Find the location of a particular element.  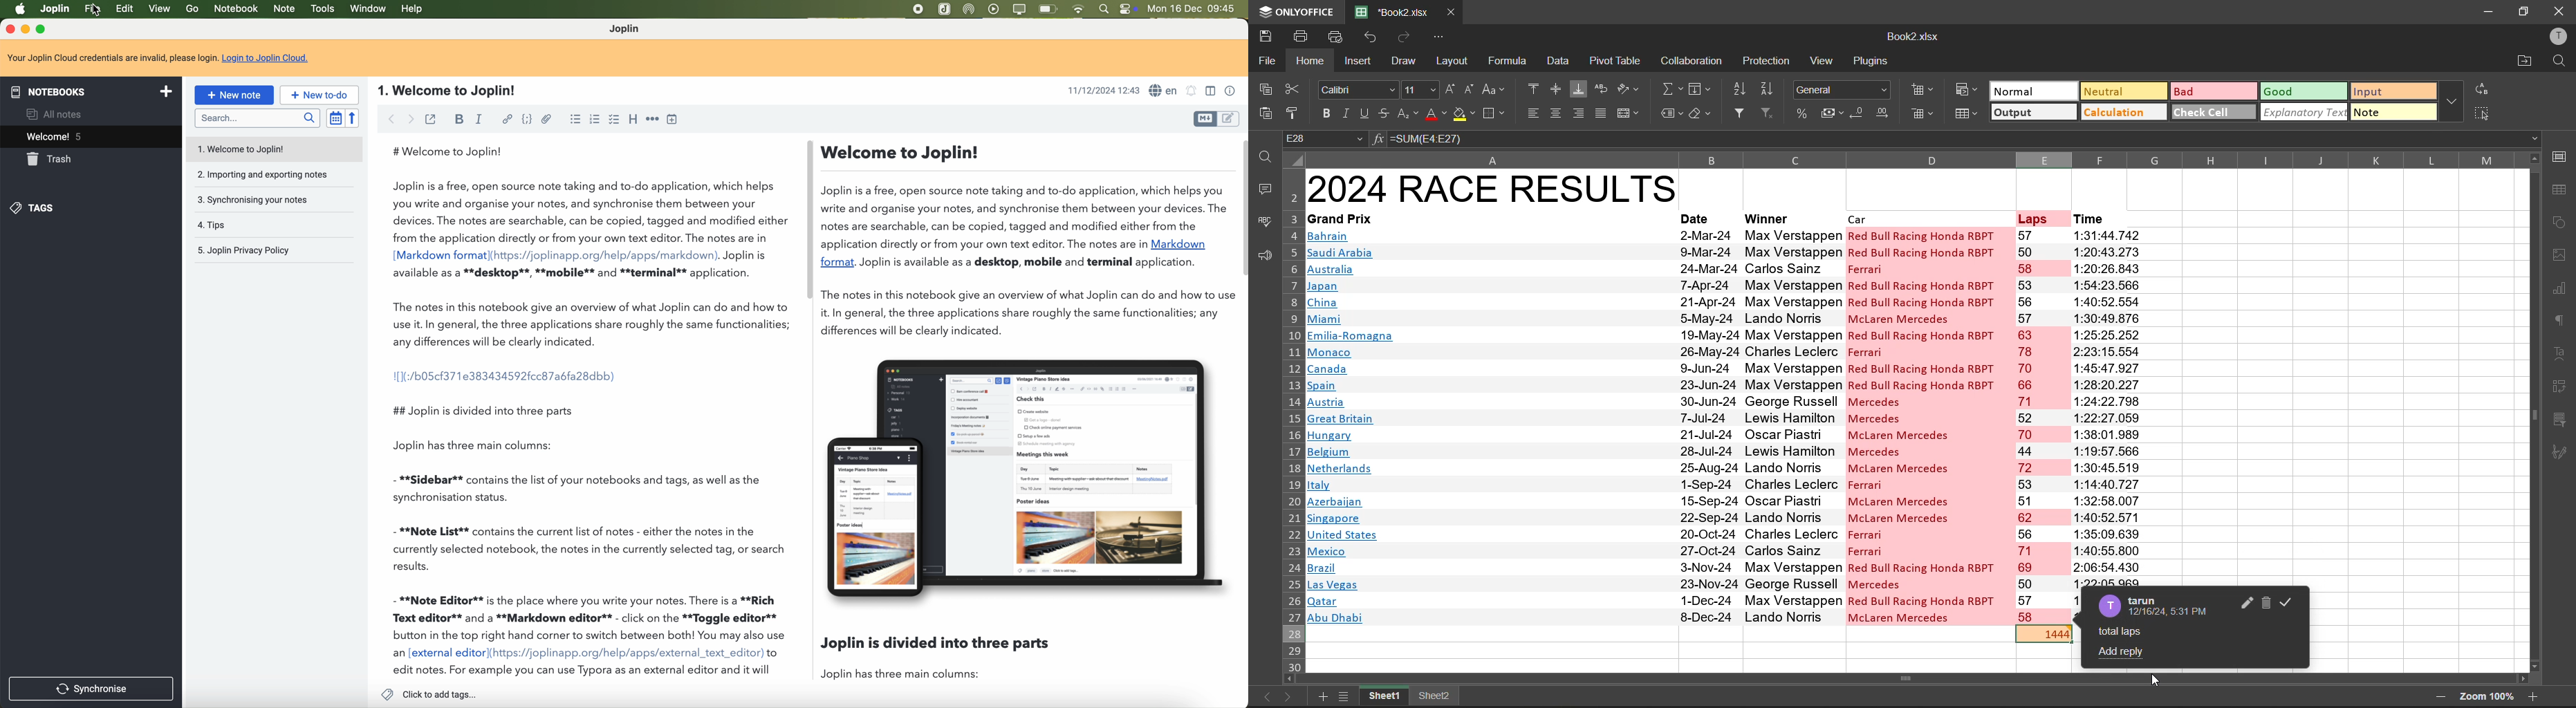

wifi is located at coordinates (1080, 9).